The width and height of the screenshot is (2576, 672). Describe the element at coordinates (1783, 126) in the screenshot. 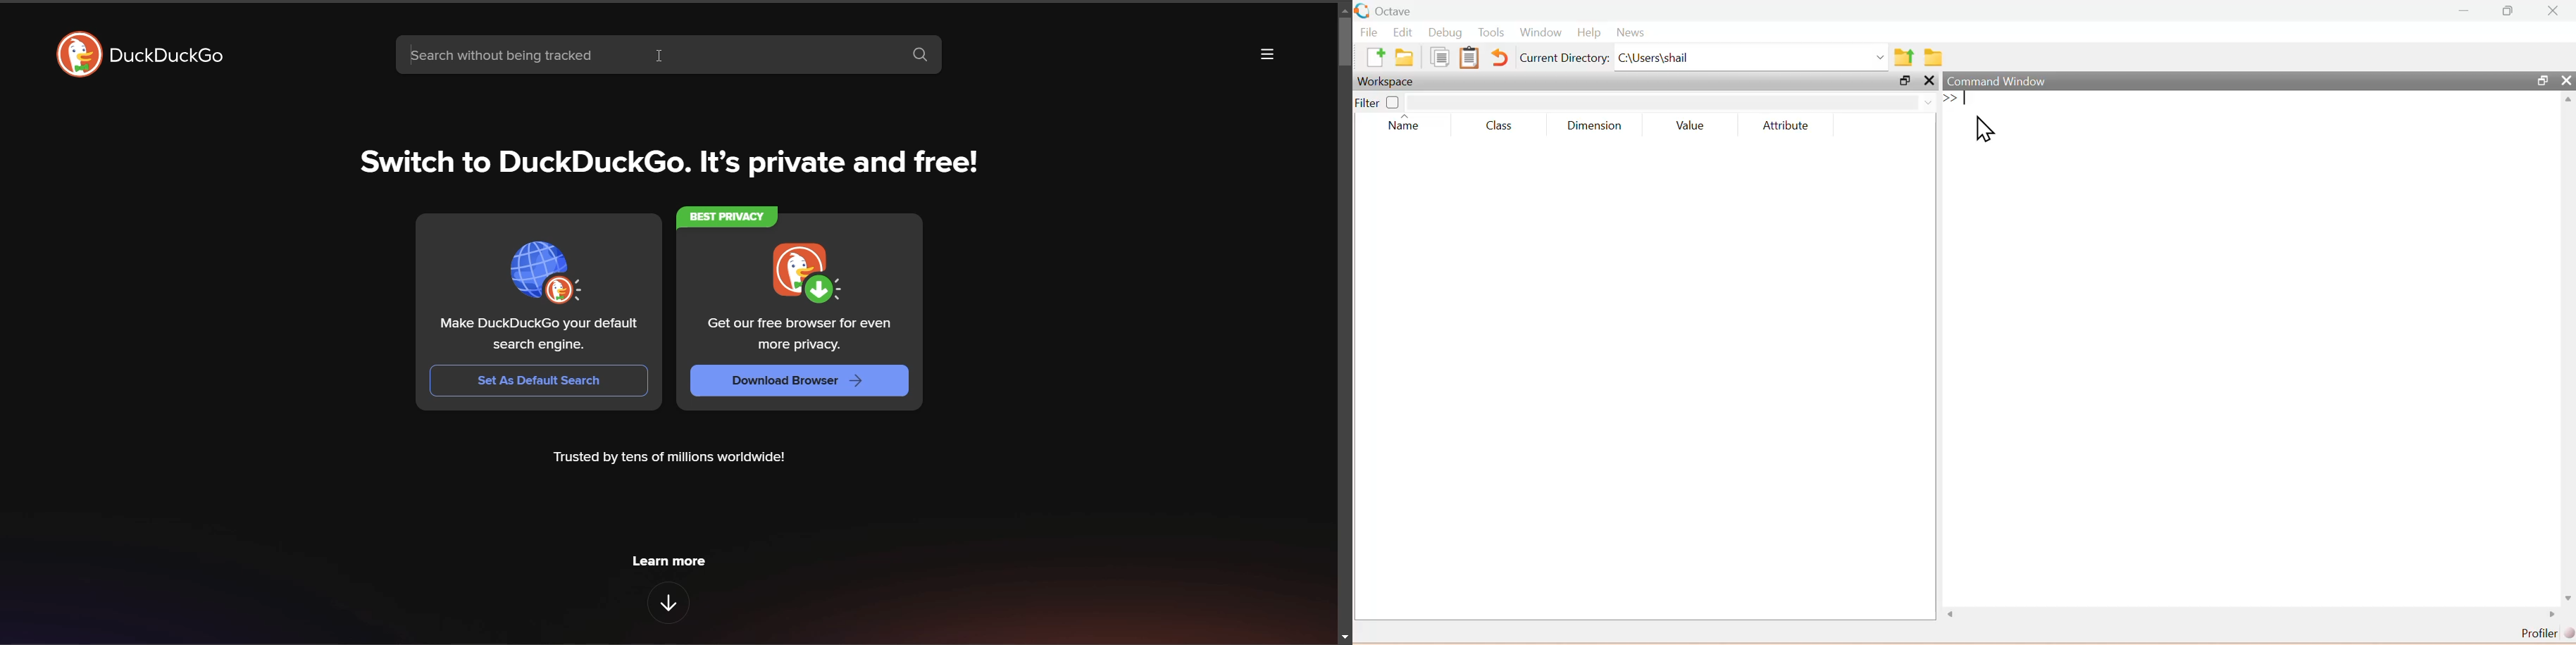

I see `Attribute` at that location.